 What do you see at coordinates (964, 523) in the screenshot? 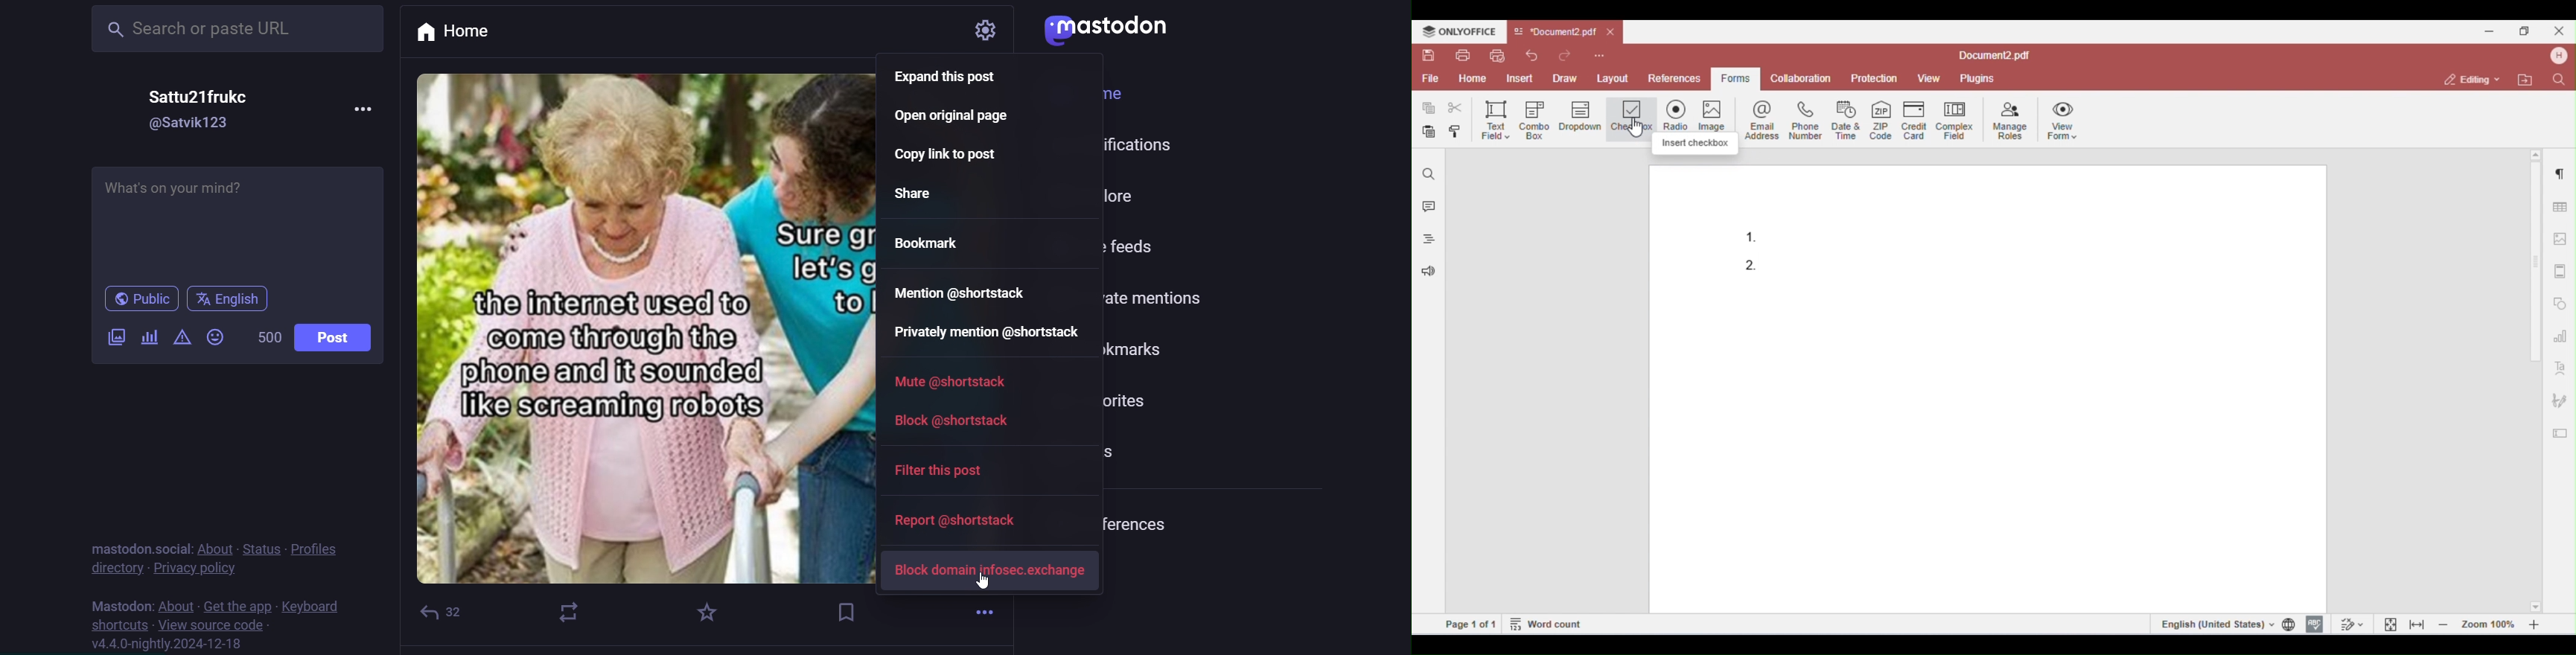
I see `report` at bounding box center [964, 523].